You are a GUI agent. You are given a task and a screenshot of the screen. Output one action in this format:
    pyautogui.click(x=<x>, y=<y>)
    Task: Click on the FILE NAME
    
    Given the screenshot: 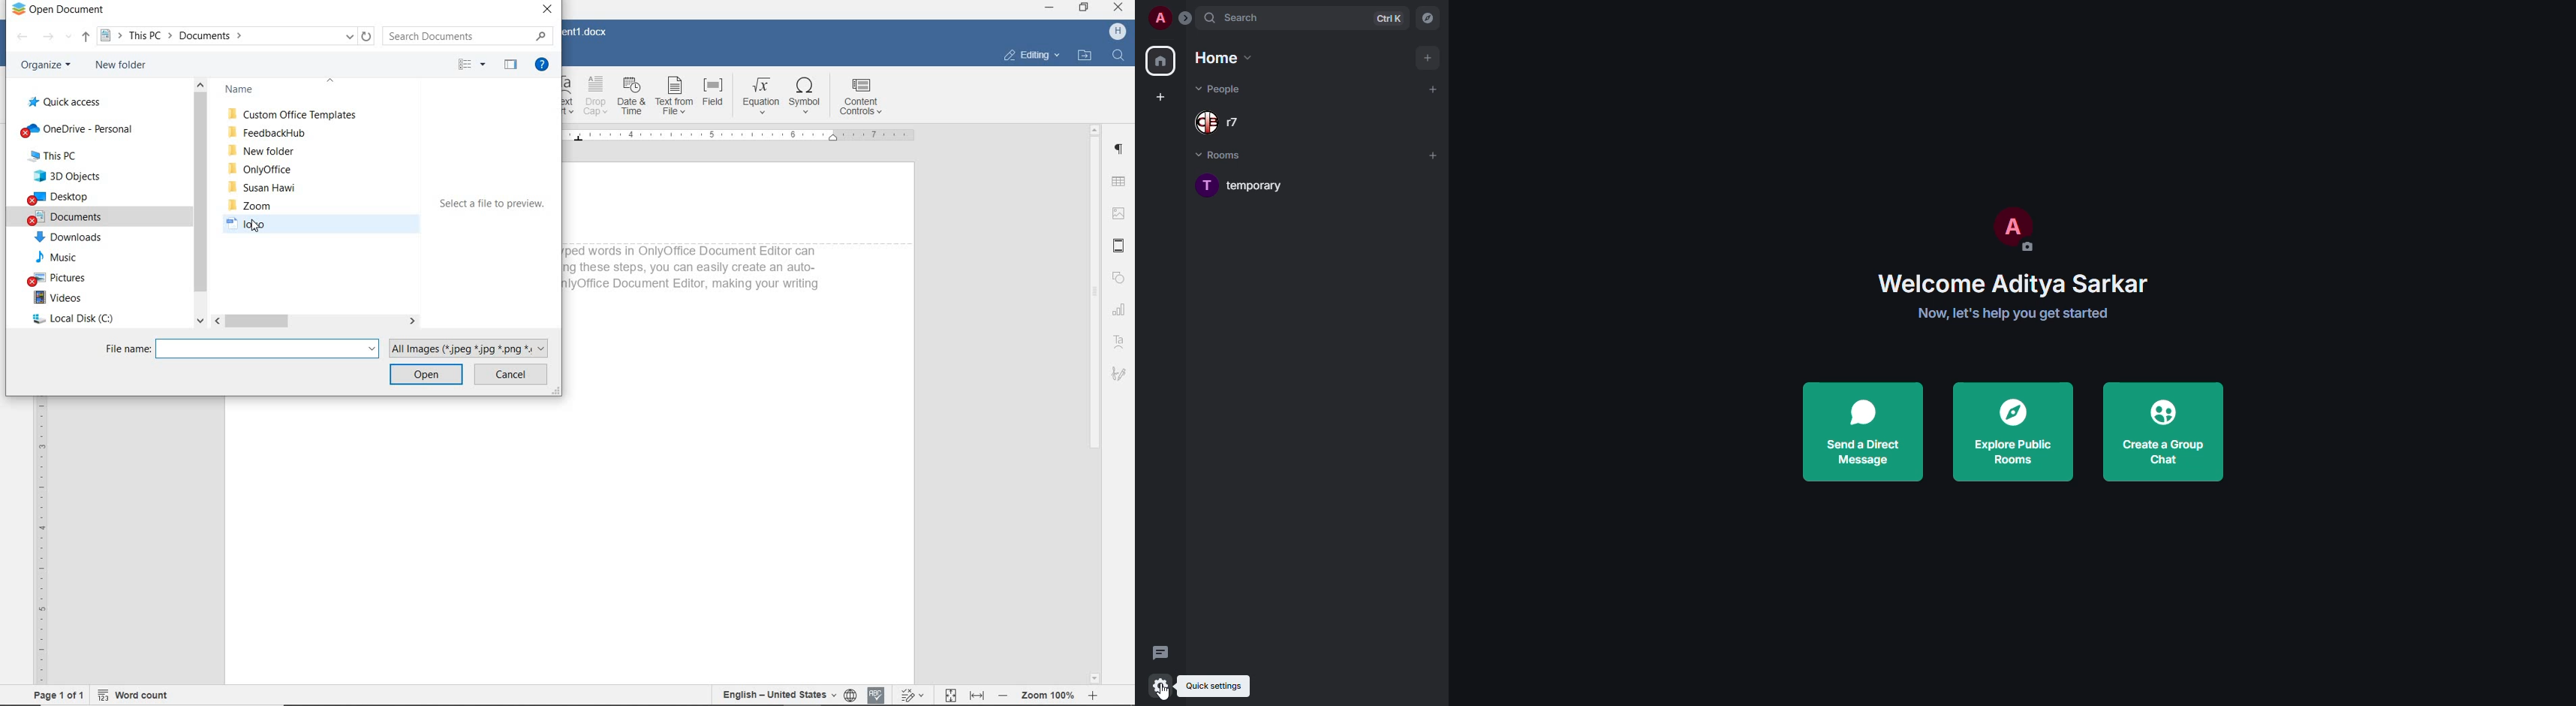 What is the action you would take?
    pyautogui.click(x=126, y=348)
    